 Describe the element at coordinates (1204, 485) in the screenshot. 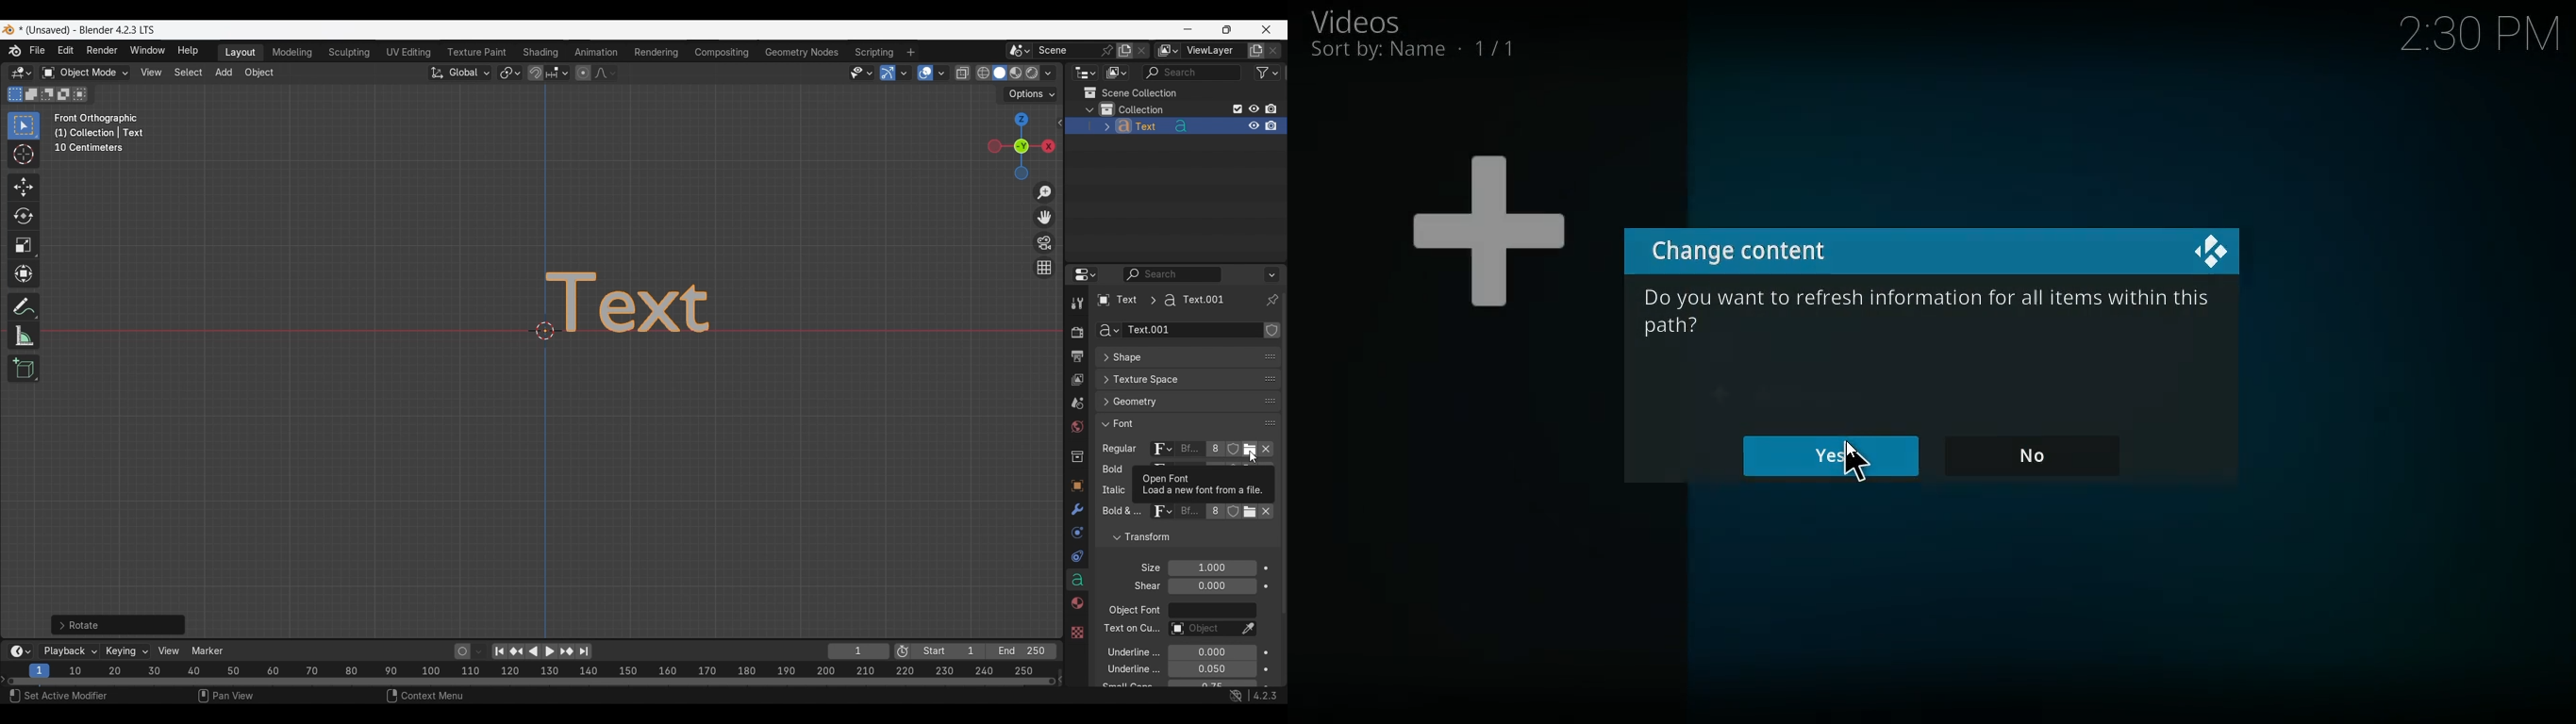

I see `Description of current icon being selected` at that location.